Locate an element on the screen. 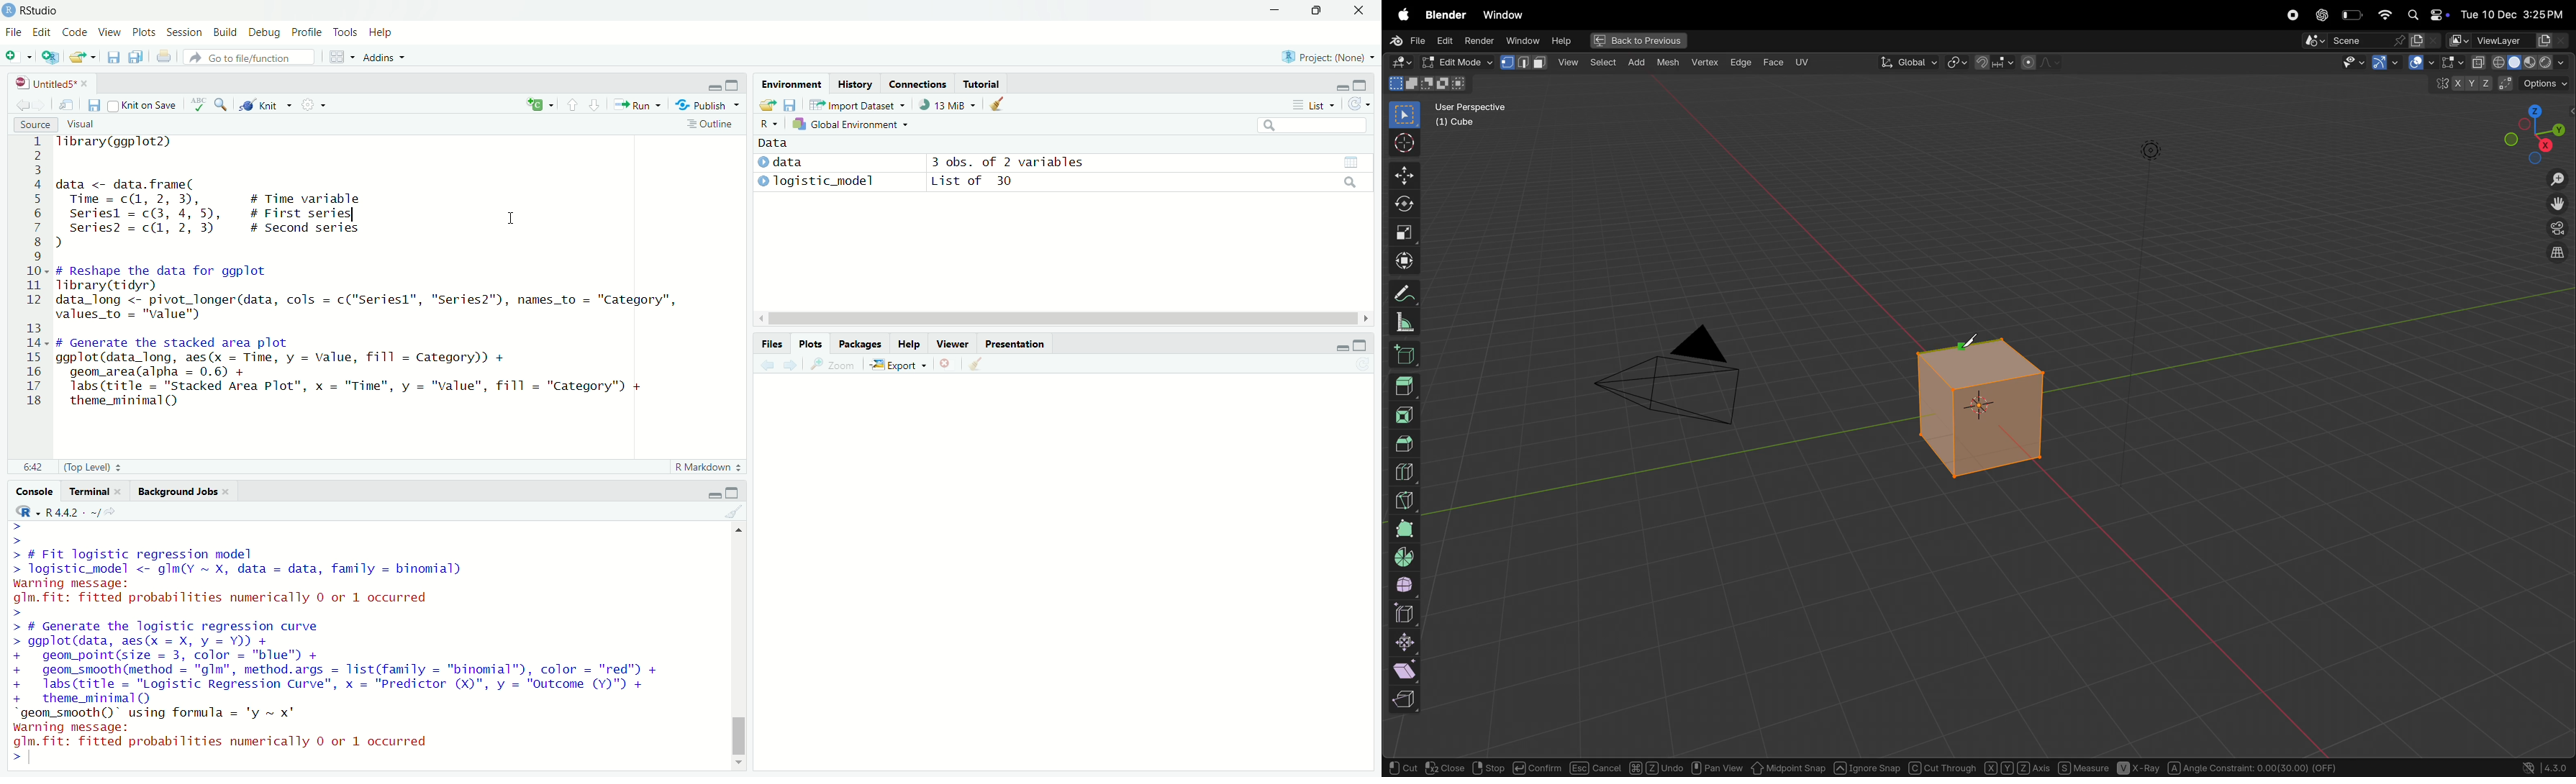 The width and height of the screenshot is (2576, 784). files is located at coordinates (792, 106).